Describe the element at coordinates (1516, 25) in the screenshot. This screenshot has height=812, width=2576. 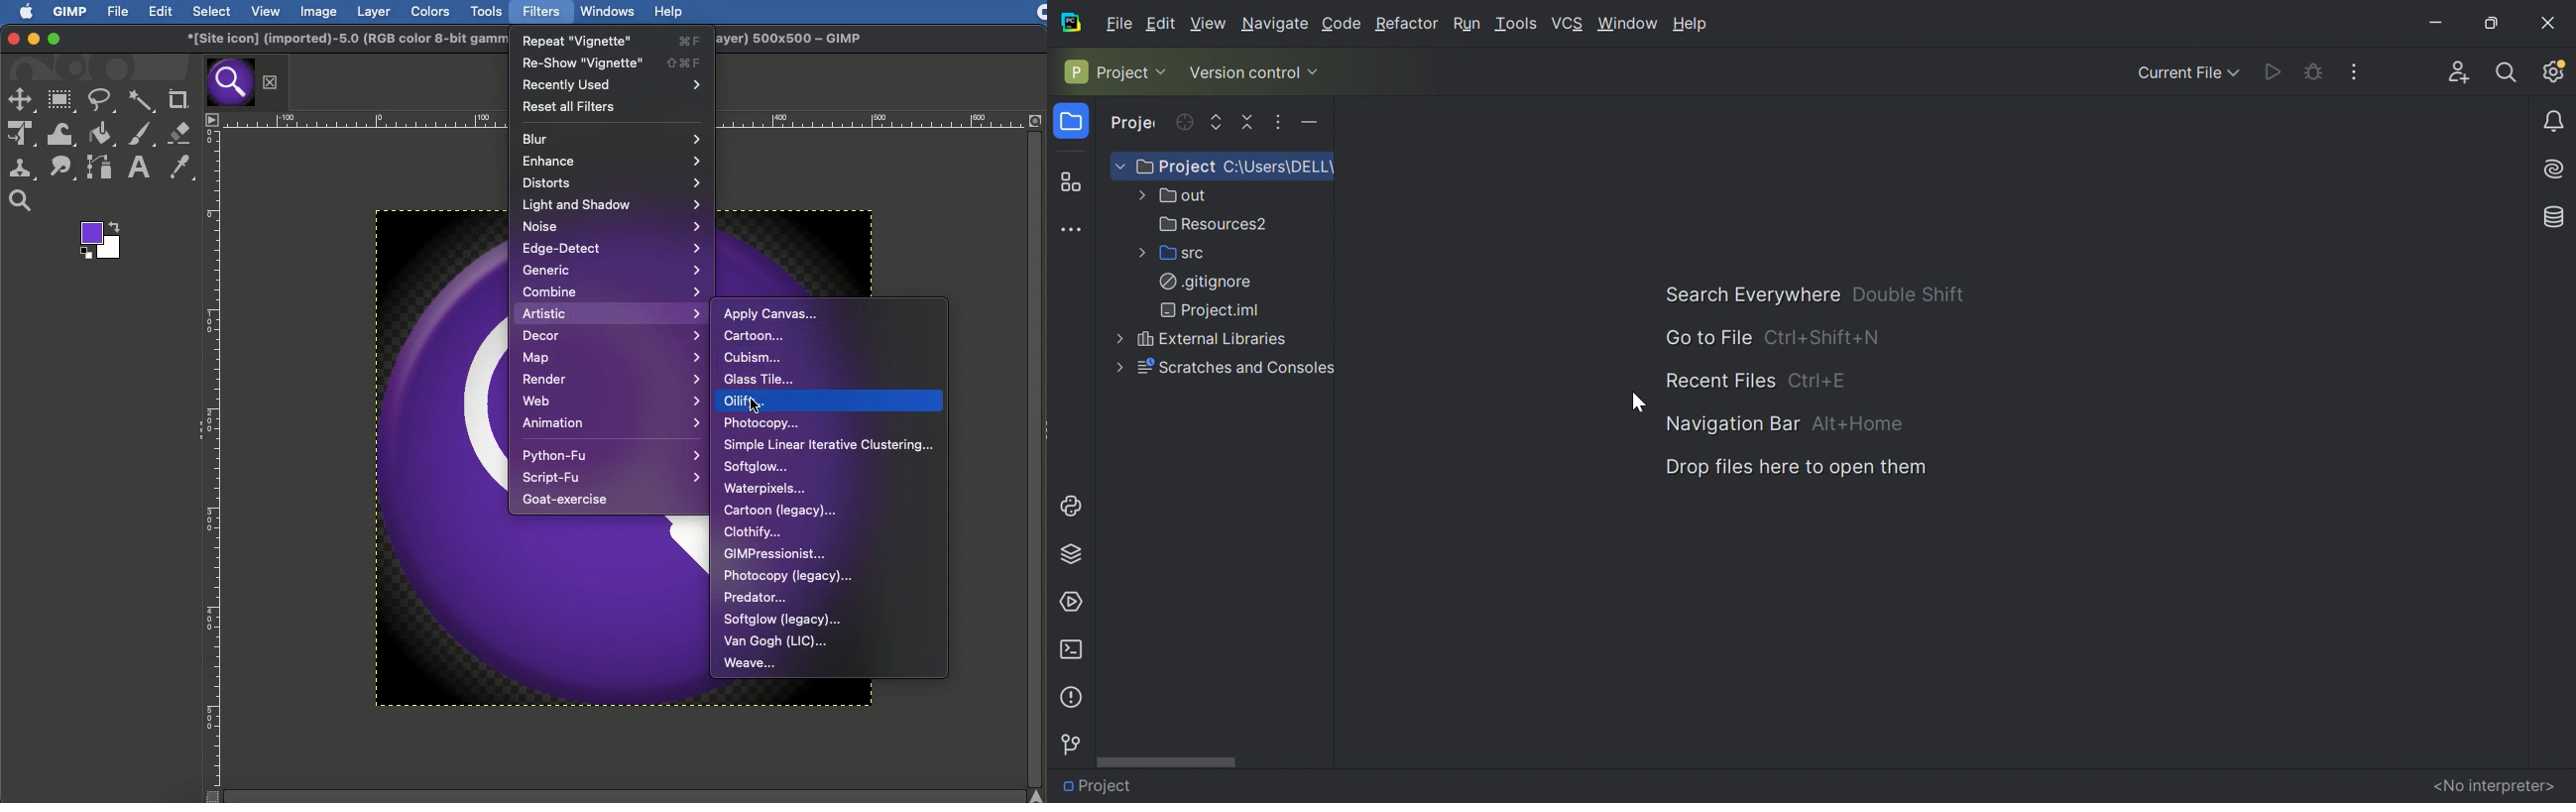
I see `Tools` at that location.